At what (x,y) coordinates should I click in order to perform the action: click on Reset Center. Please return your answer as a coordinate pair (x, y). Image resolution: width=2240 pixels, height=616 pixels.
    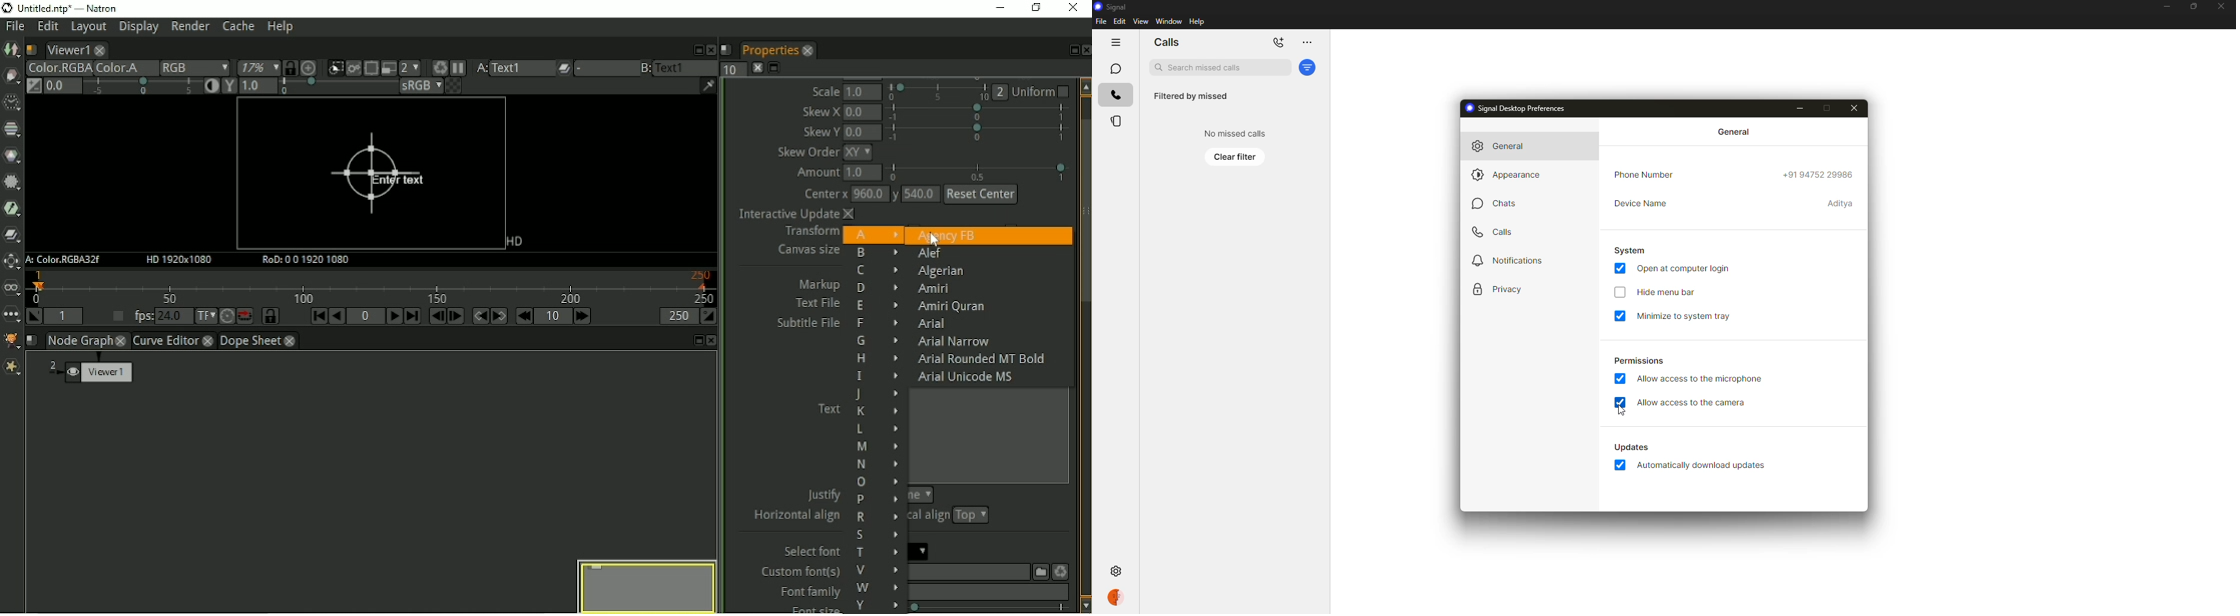
    Looking at the image, I should click on (981, 194).